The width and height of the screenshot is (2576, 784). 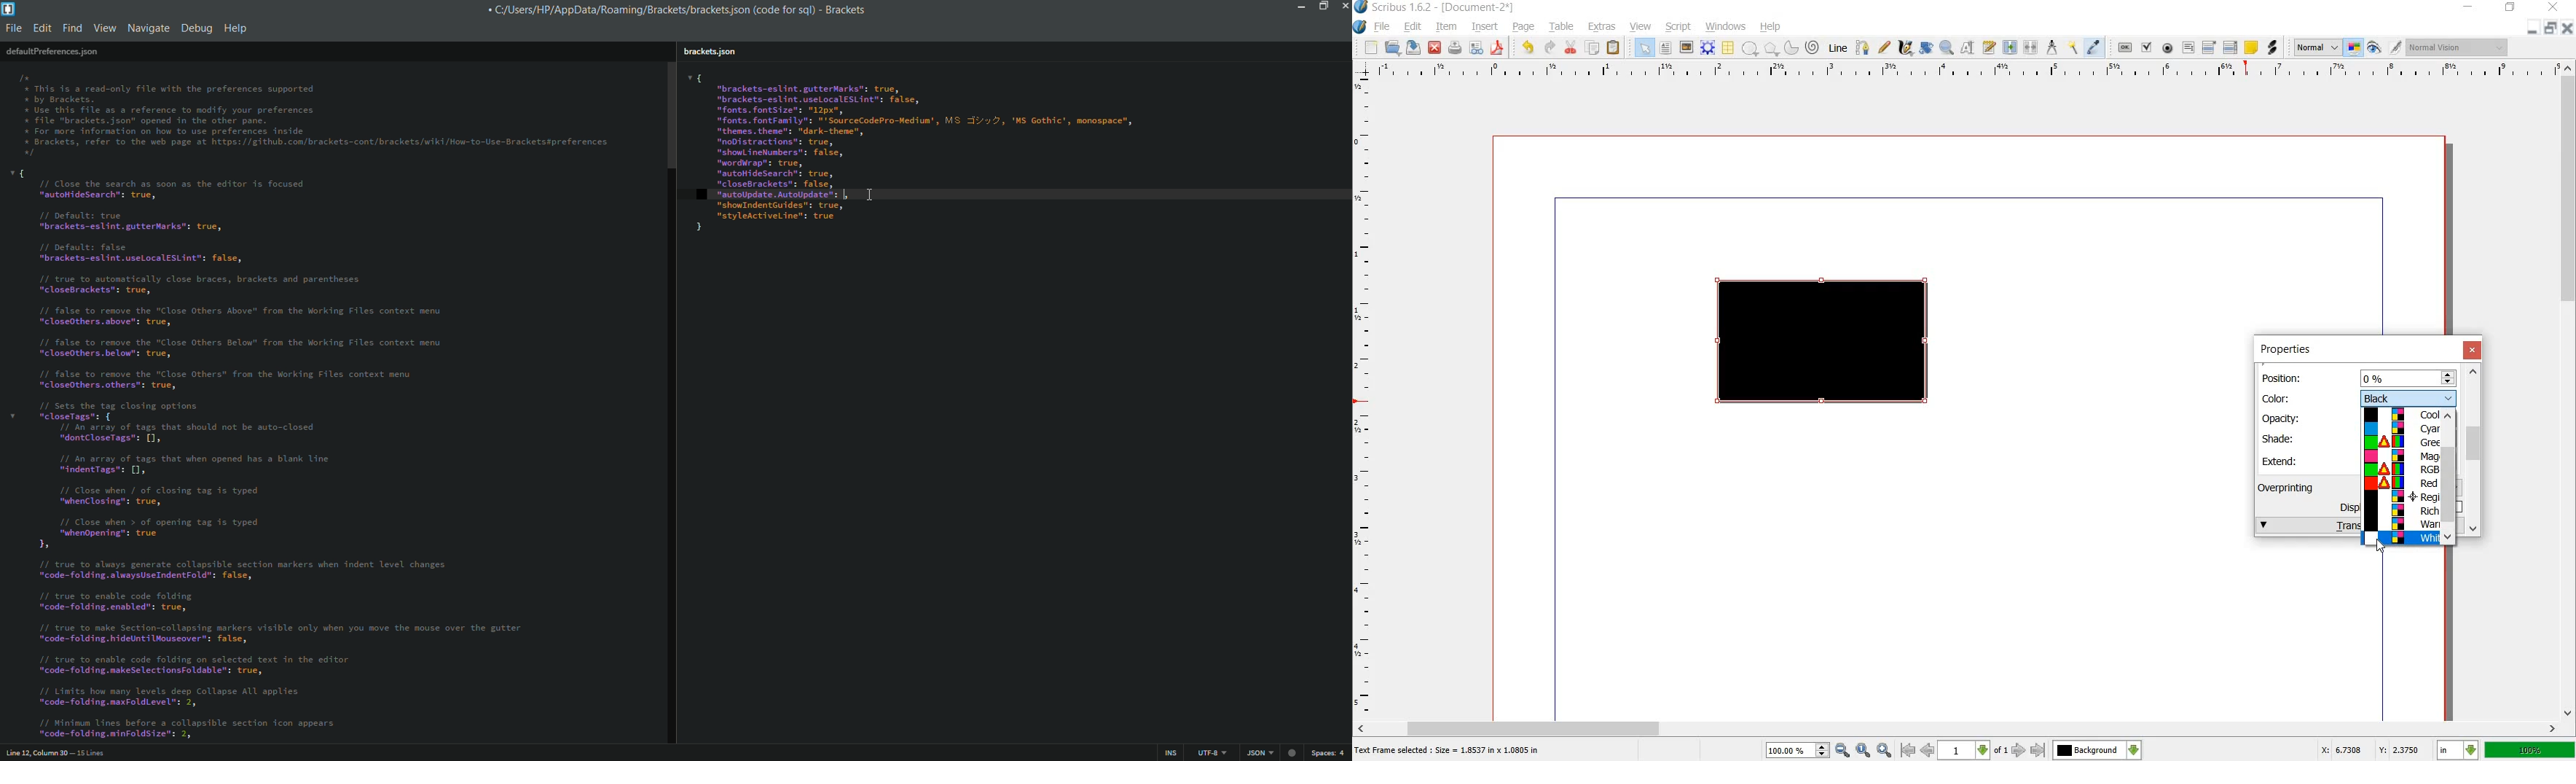 What do you see at coordinates (1790, 750) in the screenshot?
I see `100%` at bounding box center [1790, 750].